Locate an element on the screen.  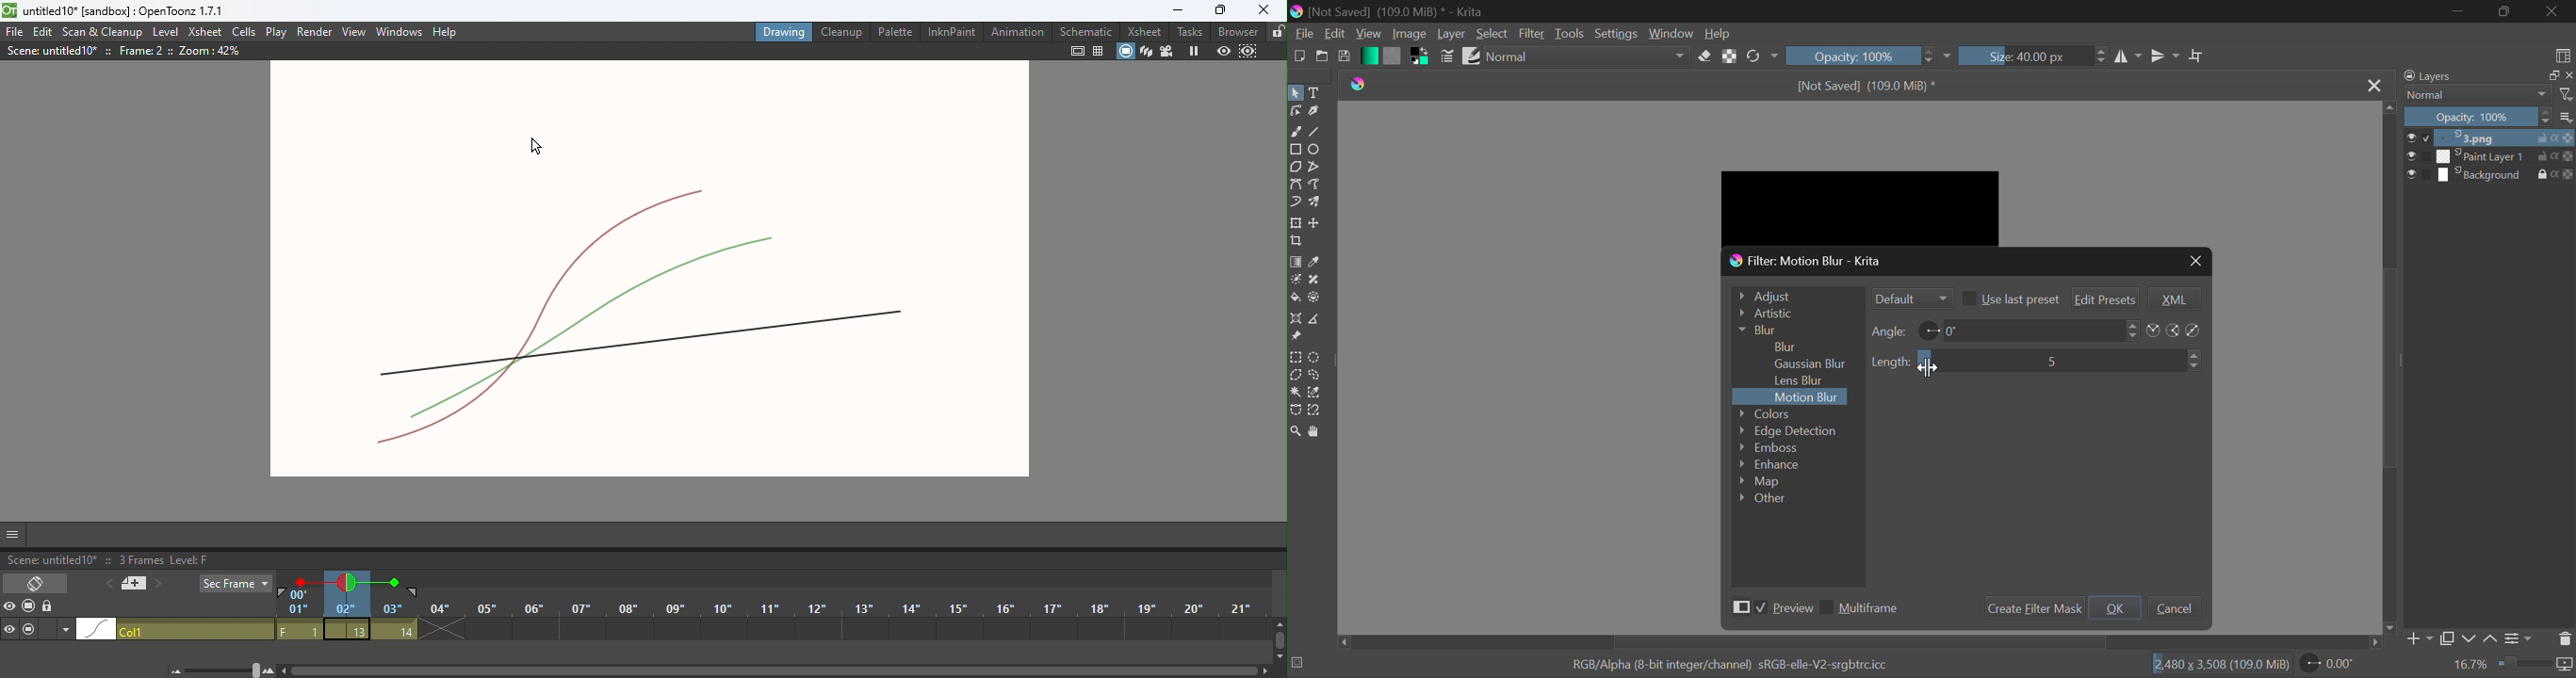
Xsheet is located at coordinates (1143, 30).